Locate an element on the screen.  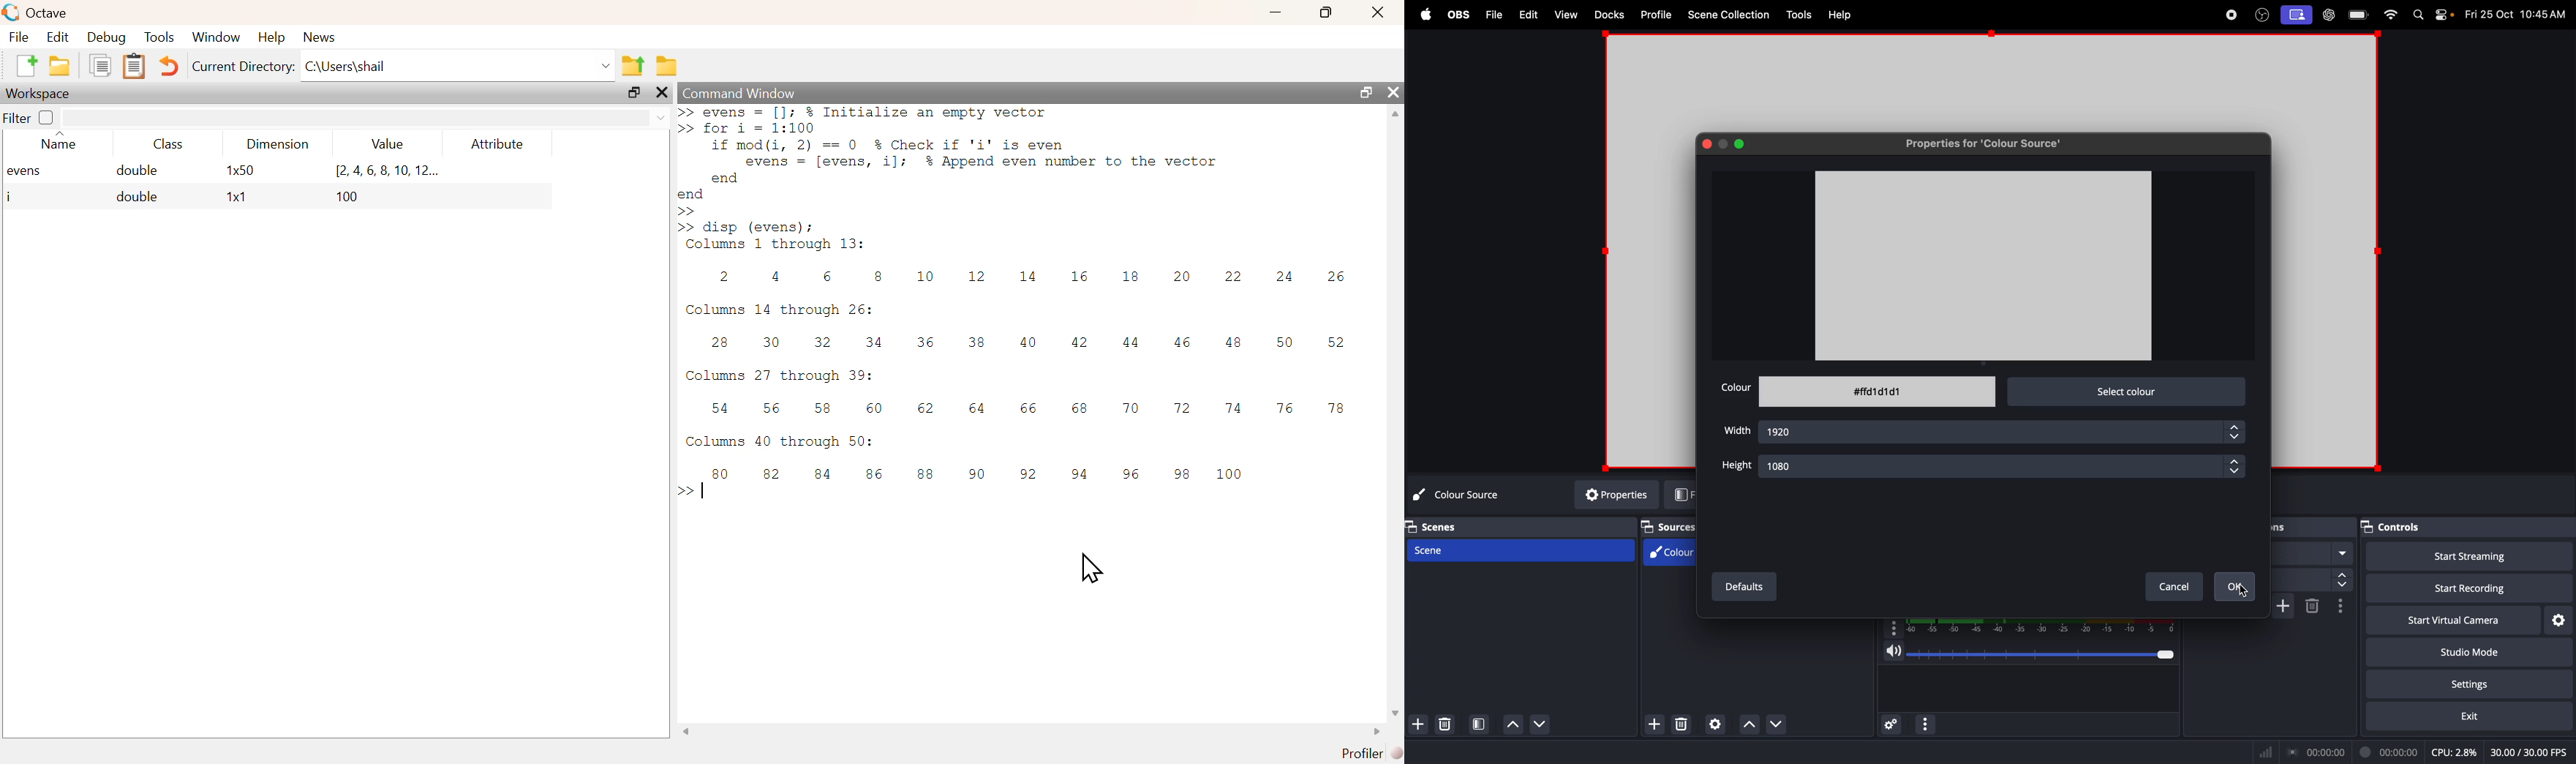
Default is located at coordinates (1747, 588).